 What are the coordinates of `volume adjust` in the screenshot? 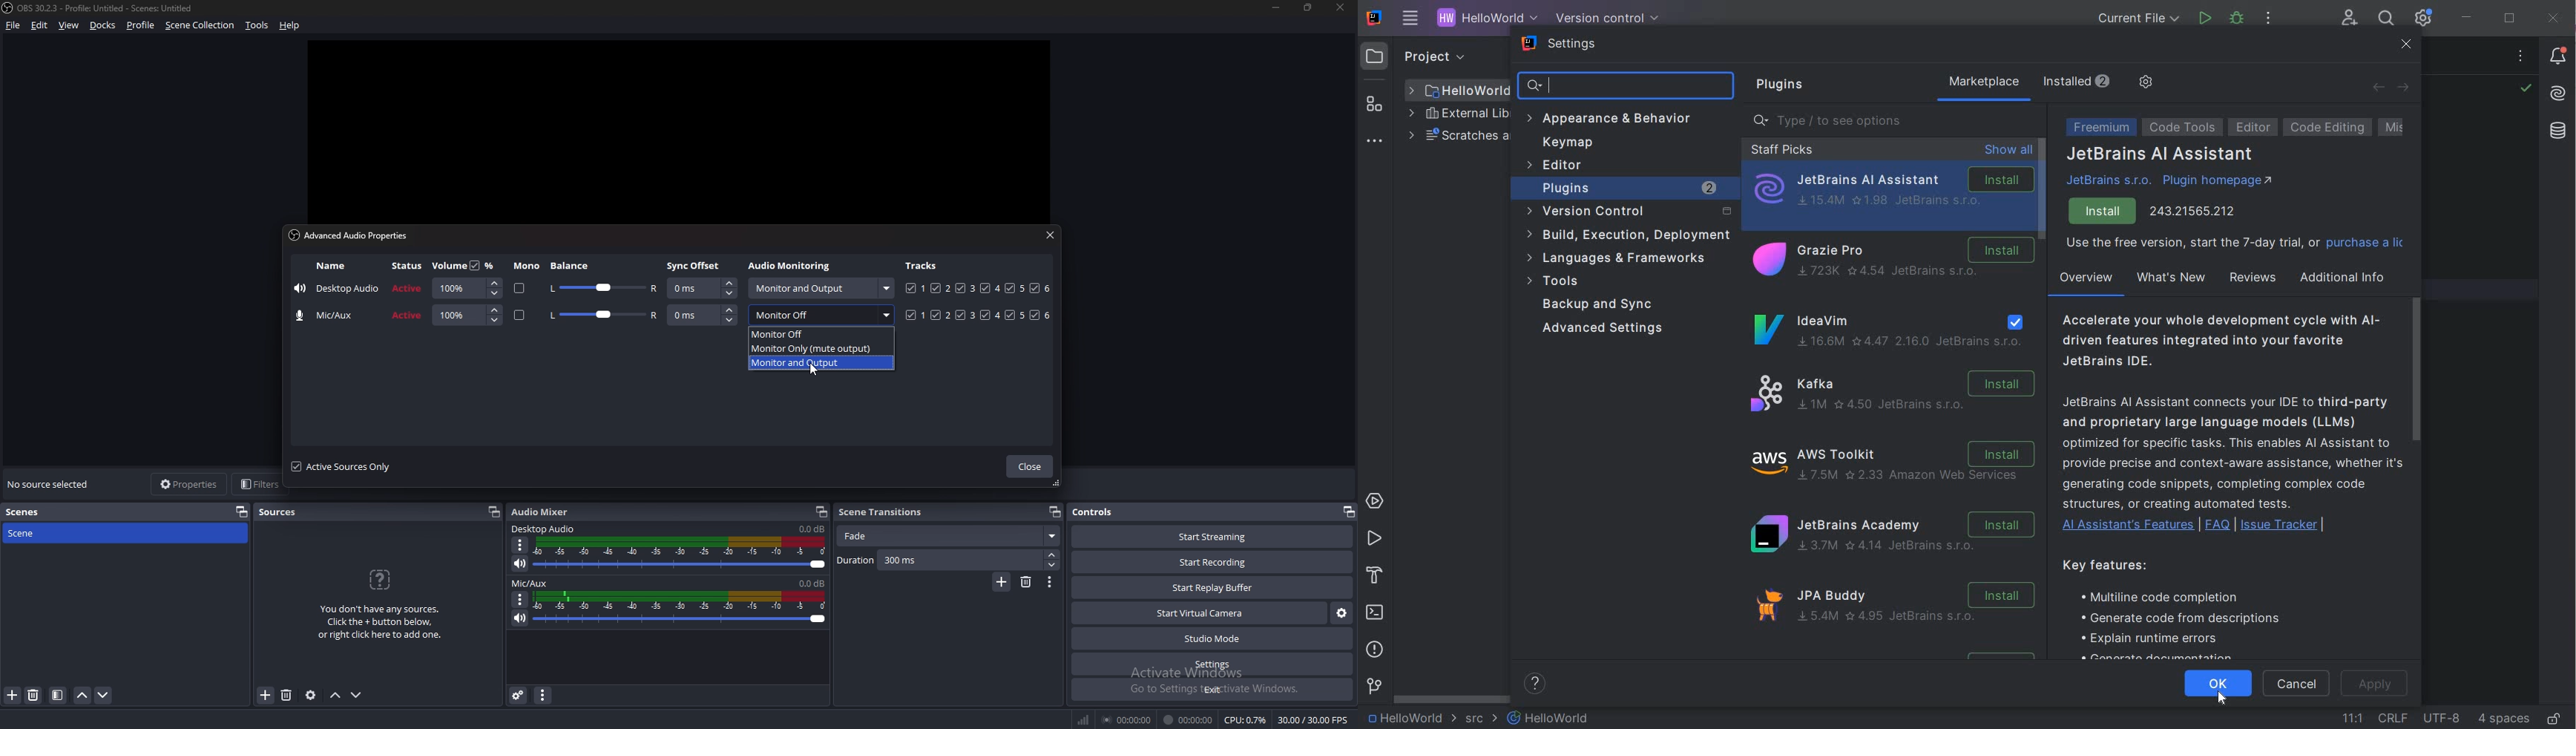 It's located at (680, 607).